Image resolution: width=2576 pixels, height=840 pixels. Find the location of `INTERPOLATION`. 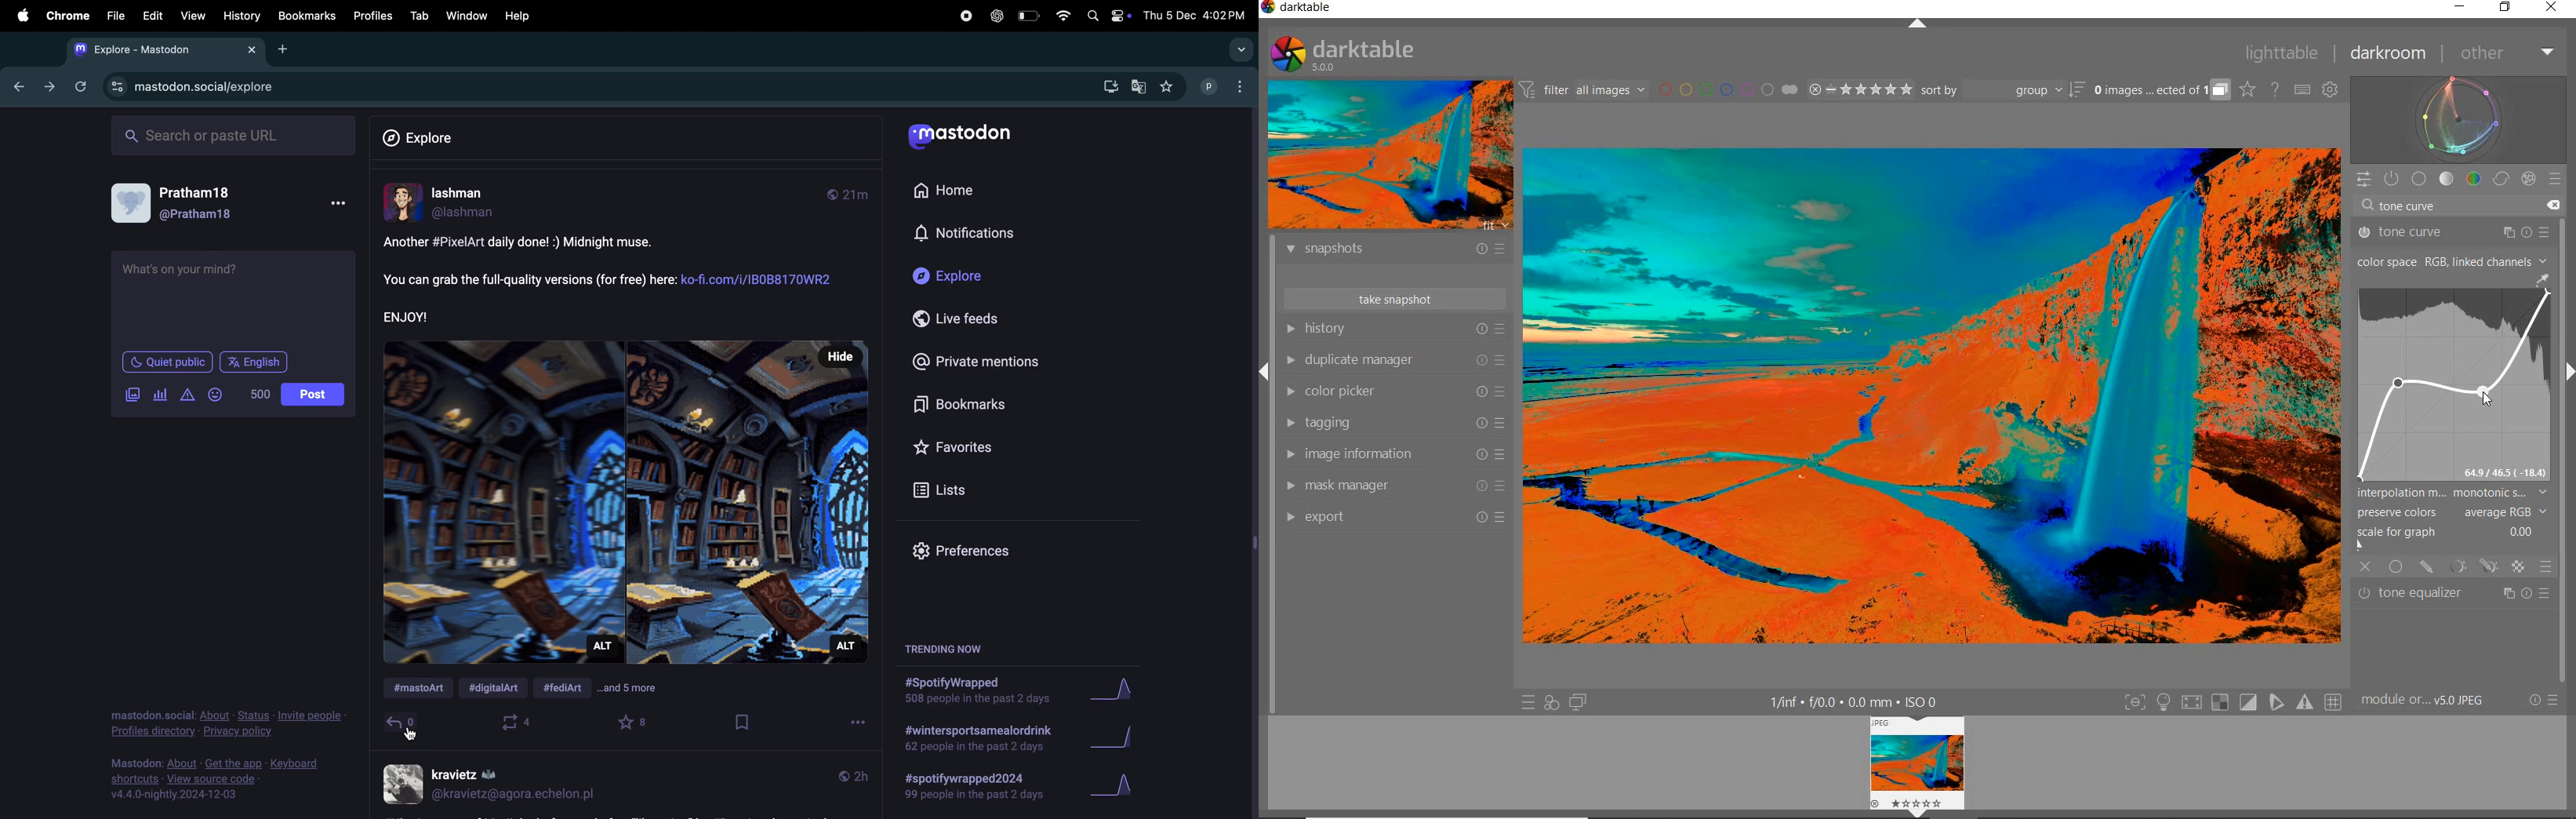

INTERPOLATION is located at coordinates (2453, 494).